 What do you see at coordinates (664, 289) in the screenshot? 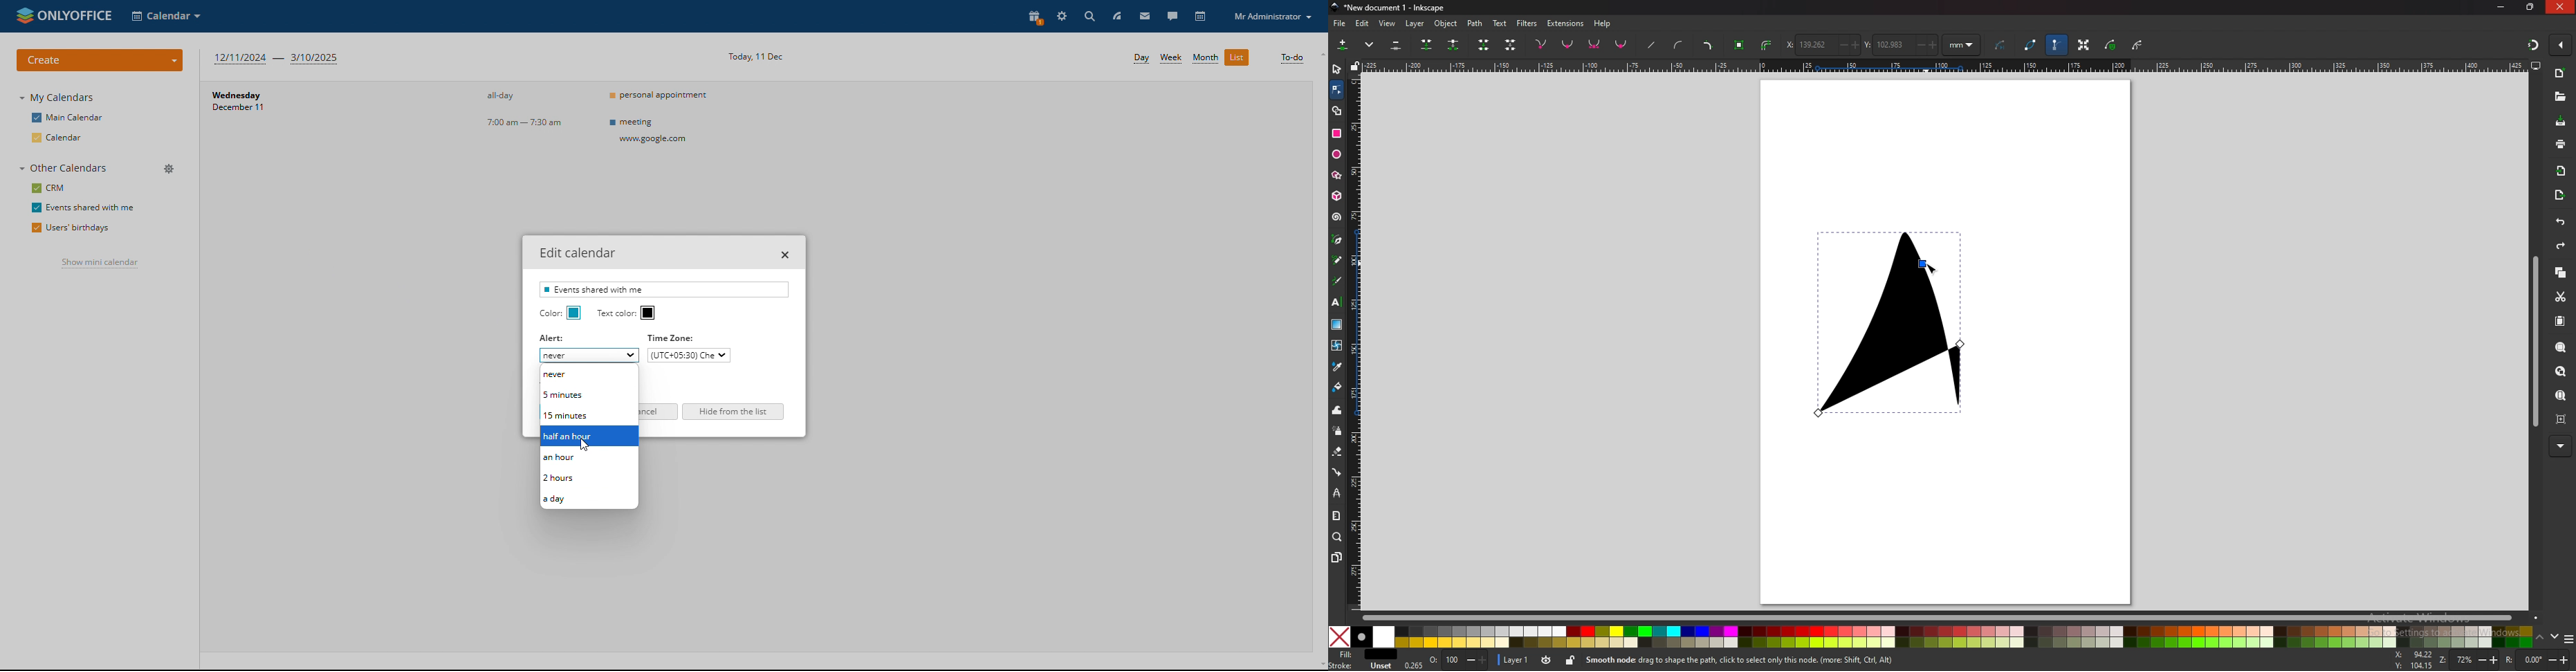
I see `calednar name` at bounding box center [664, 289].